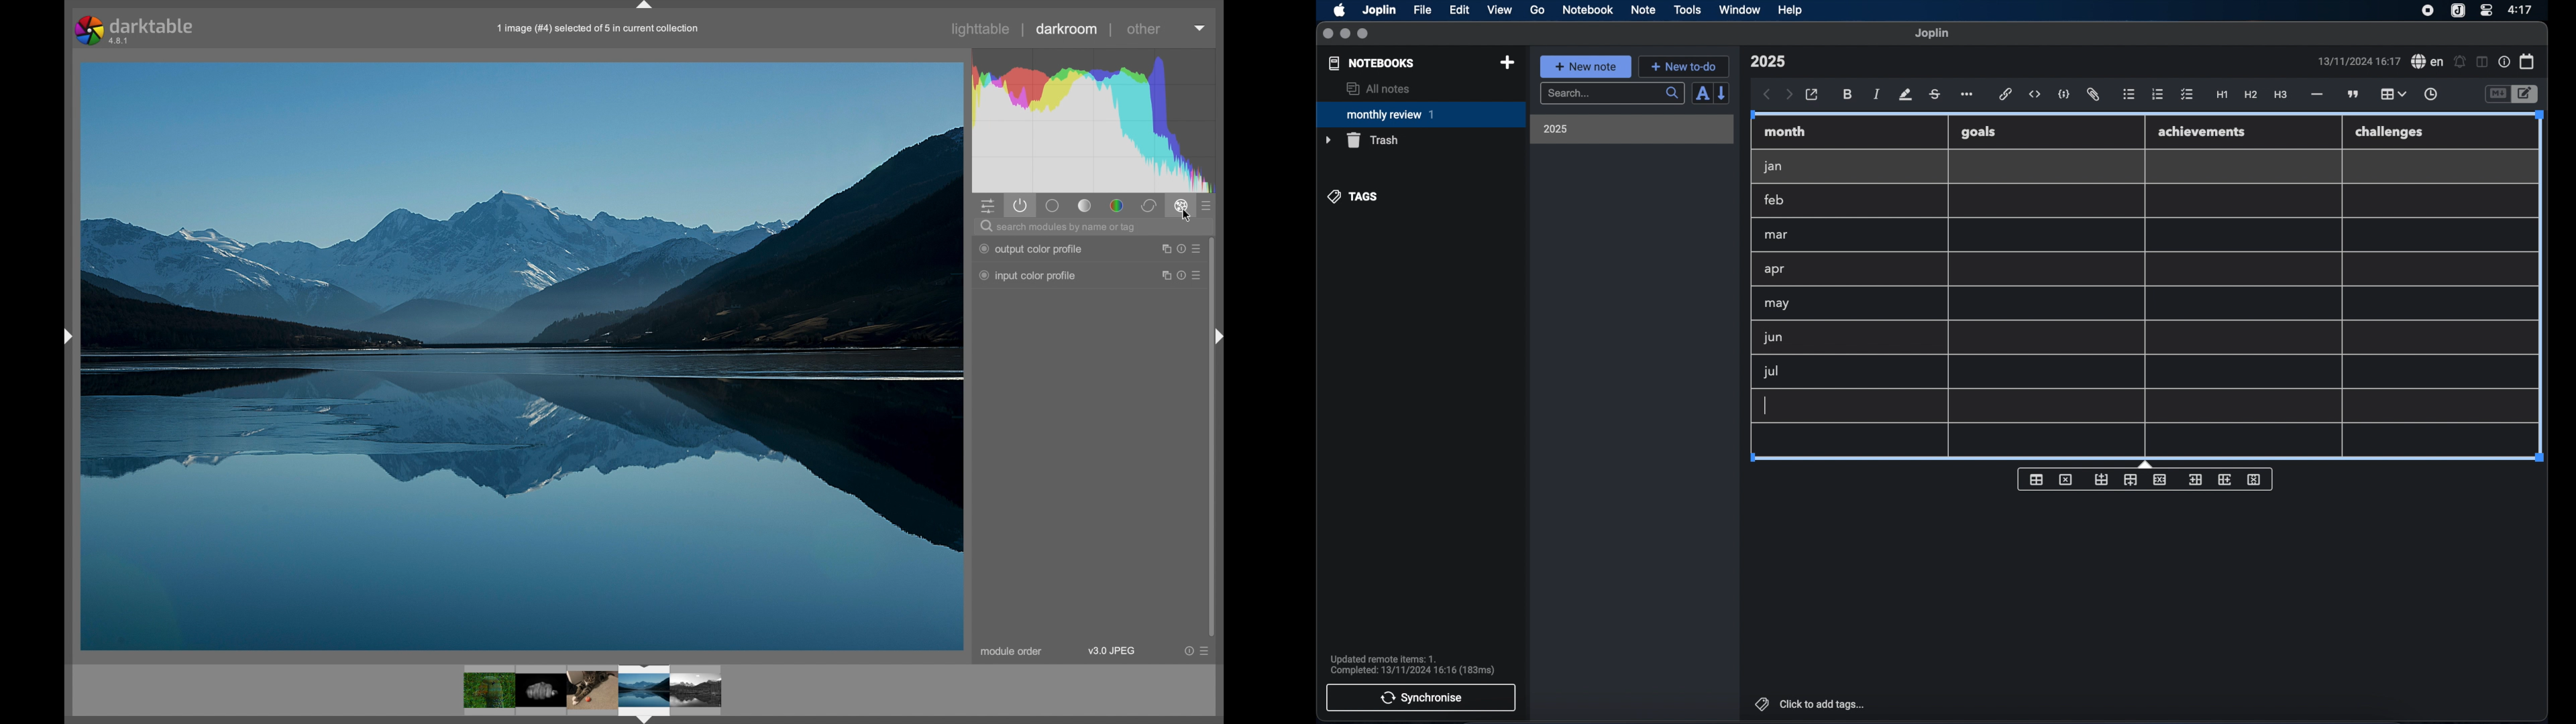 The height and width of the screenshot is (728, 2576). I want to click on delete column, so click(2255, 480).